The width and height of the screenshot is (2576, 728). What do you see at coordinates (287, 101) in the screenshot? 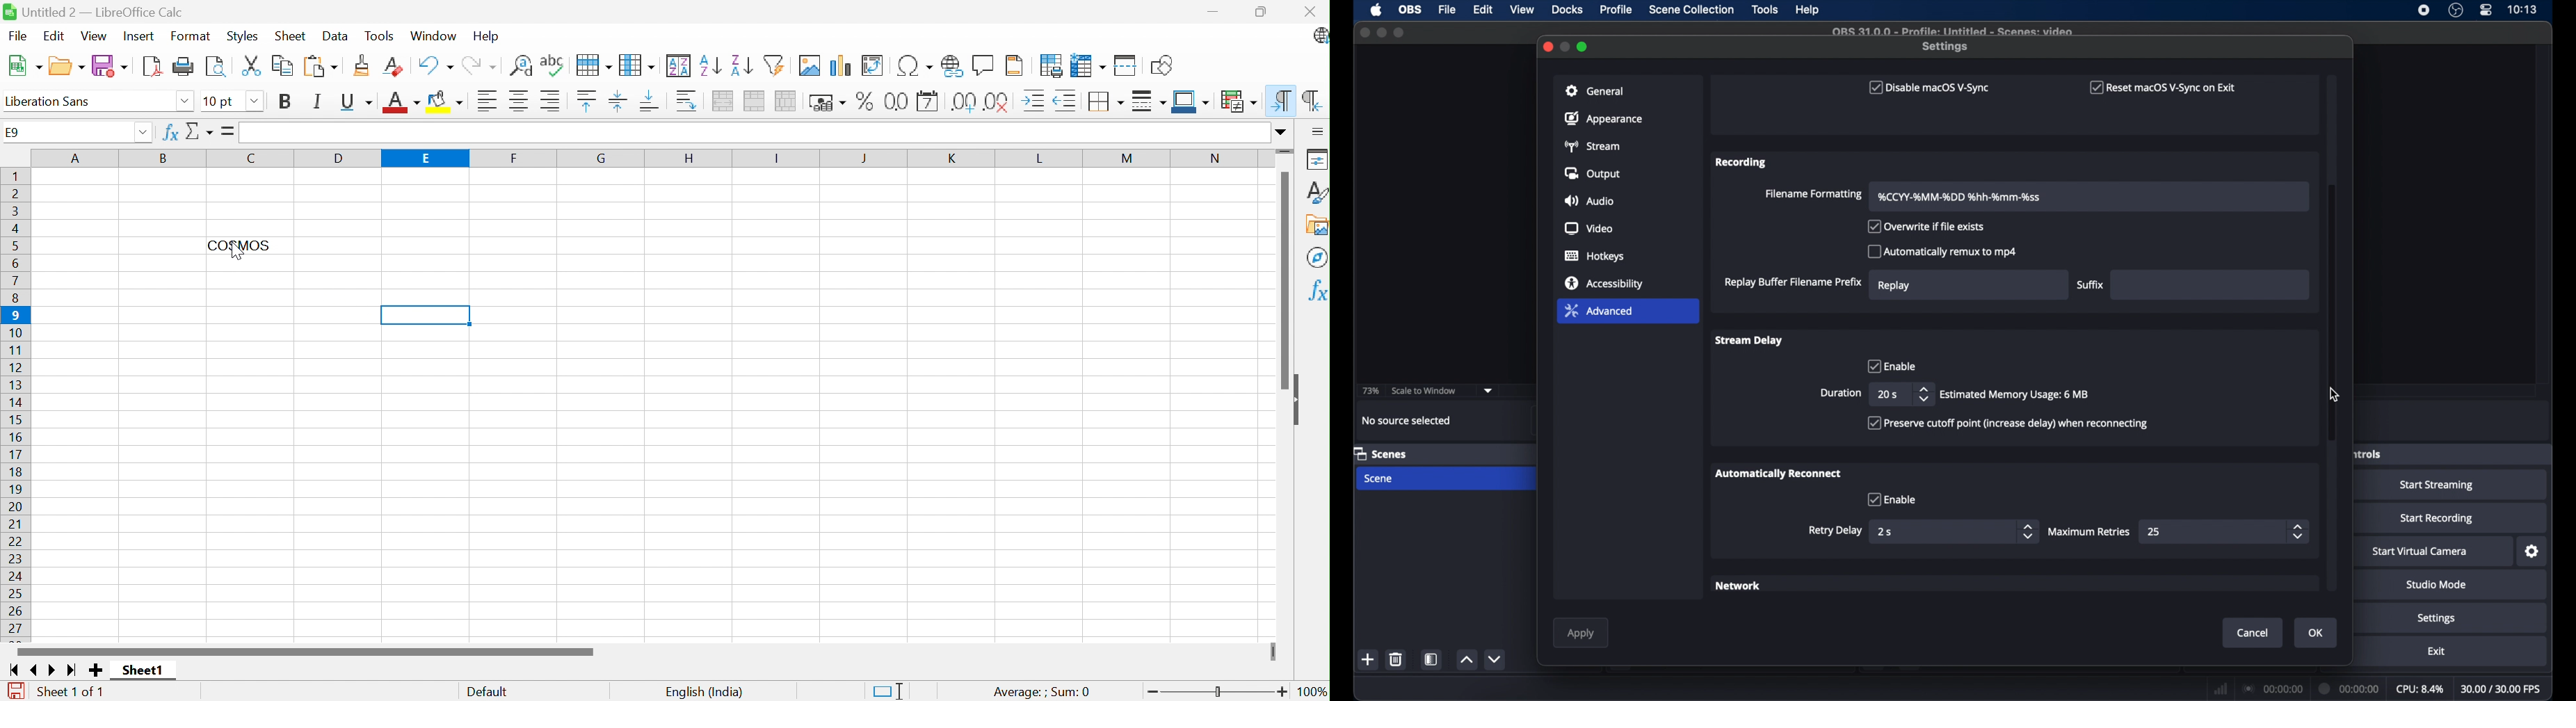
I see `Bold` at bounding box center [287, 101].